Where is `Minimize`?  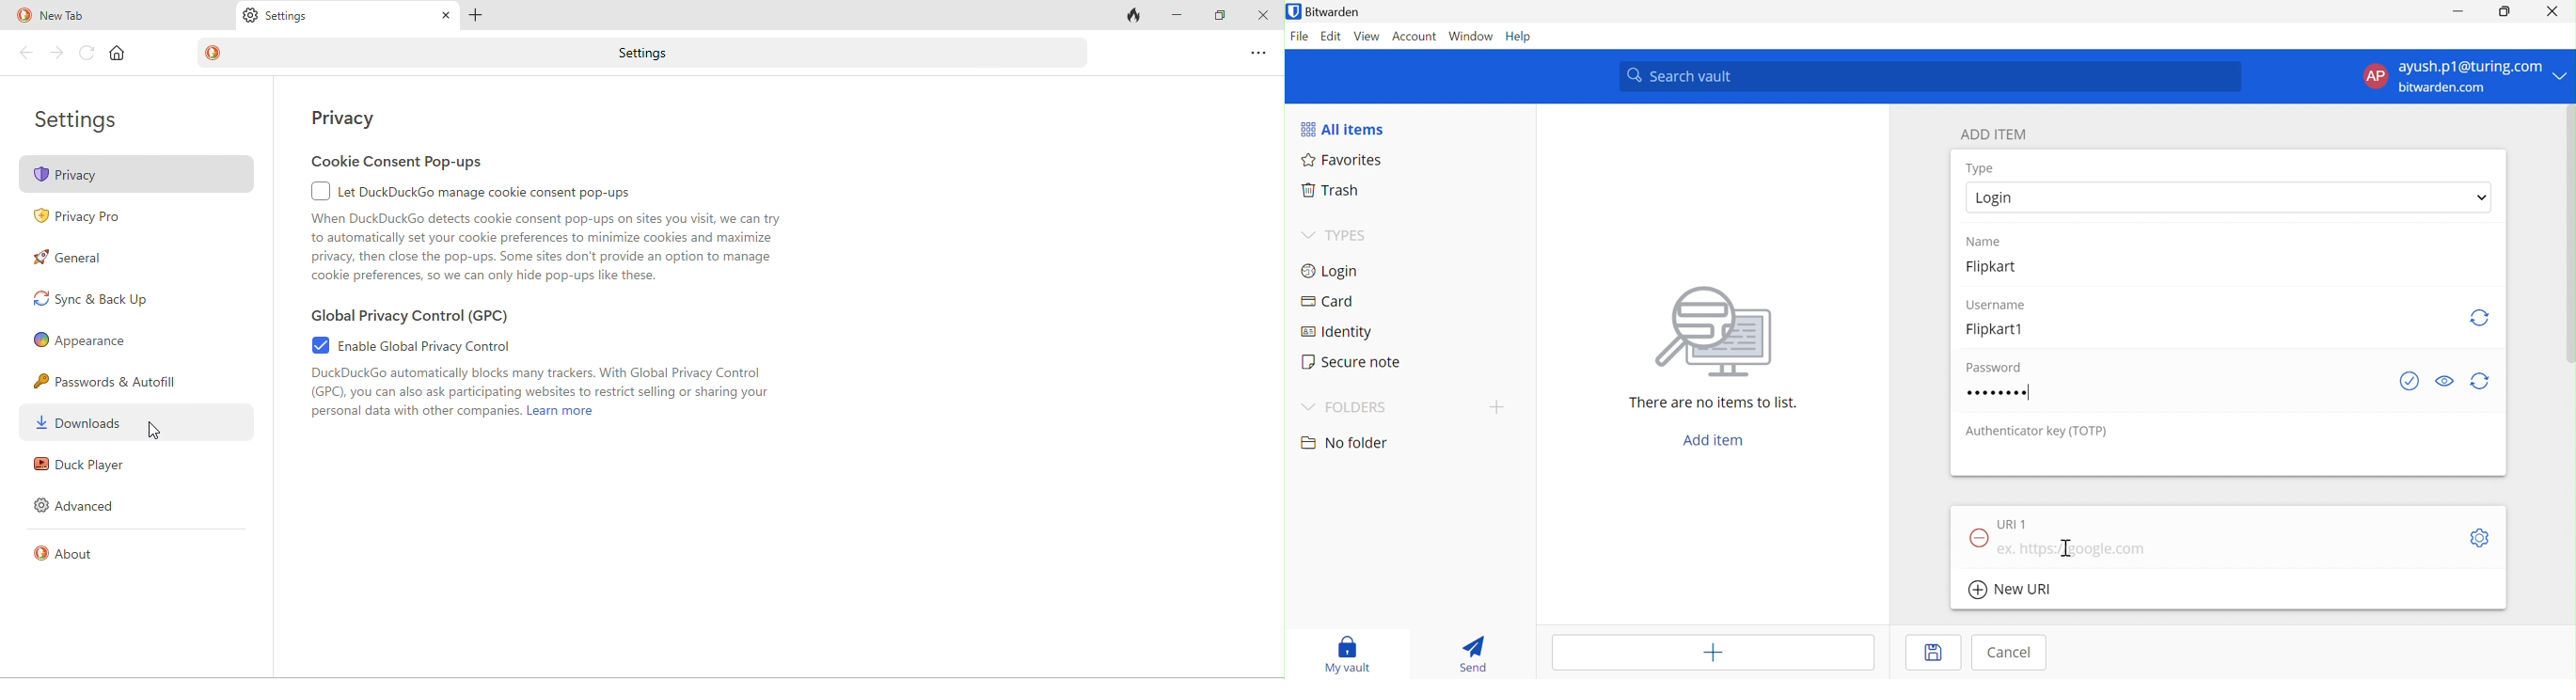 Minimize is located at coordinates (2456, 11).